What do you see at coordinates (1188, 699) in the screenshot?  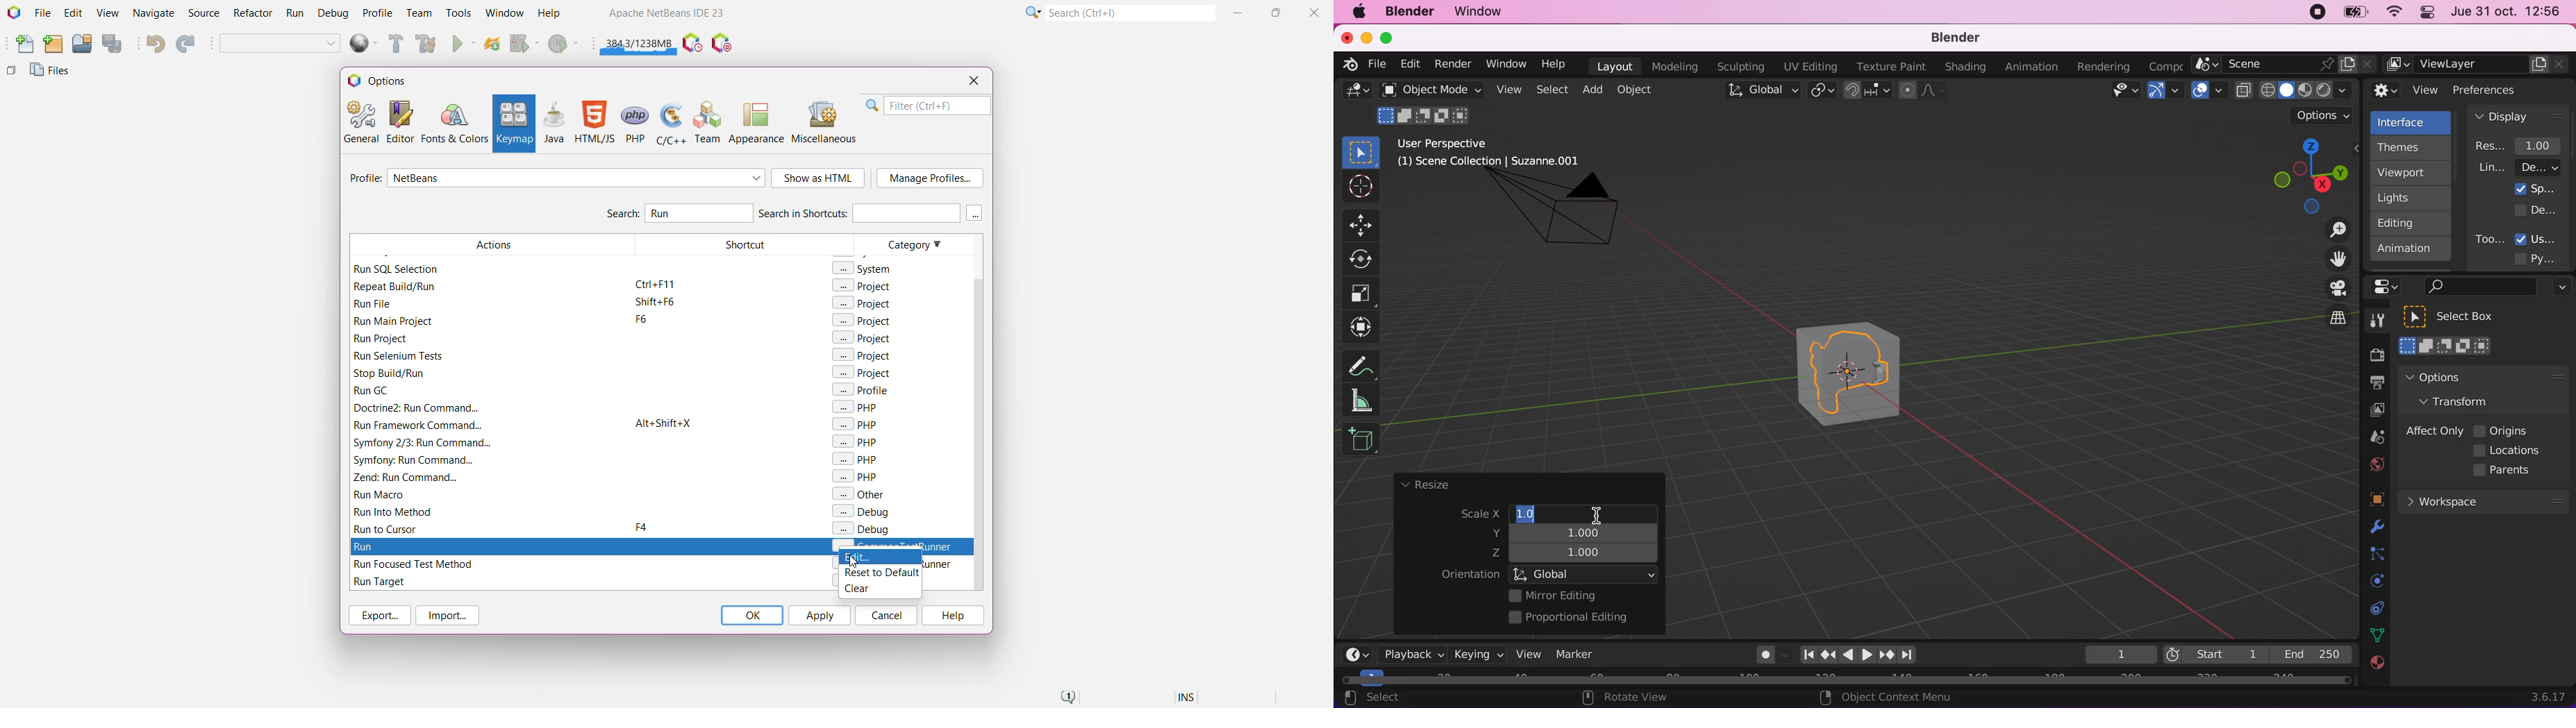 I see `Insert Mode` at bounding box center [1188, 699].